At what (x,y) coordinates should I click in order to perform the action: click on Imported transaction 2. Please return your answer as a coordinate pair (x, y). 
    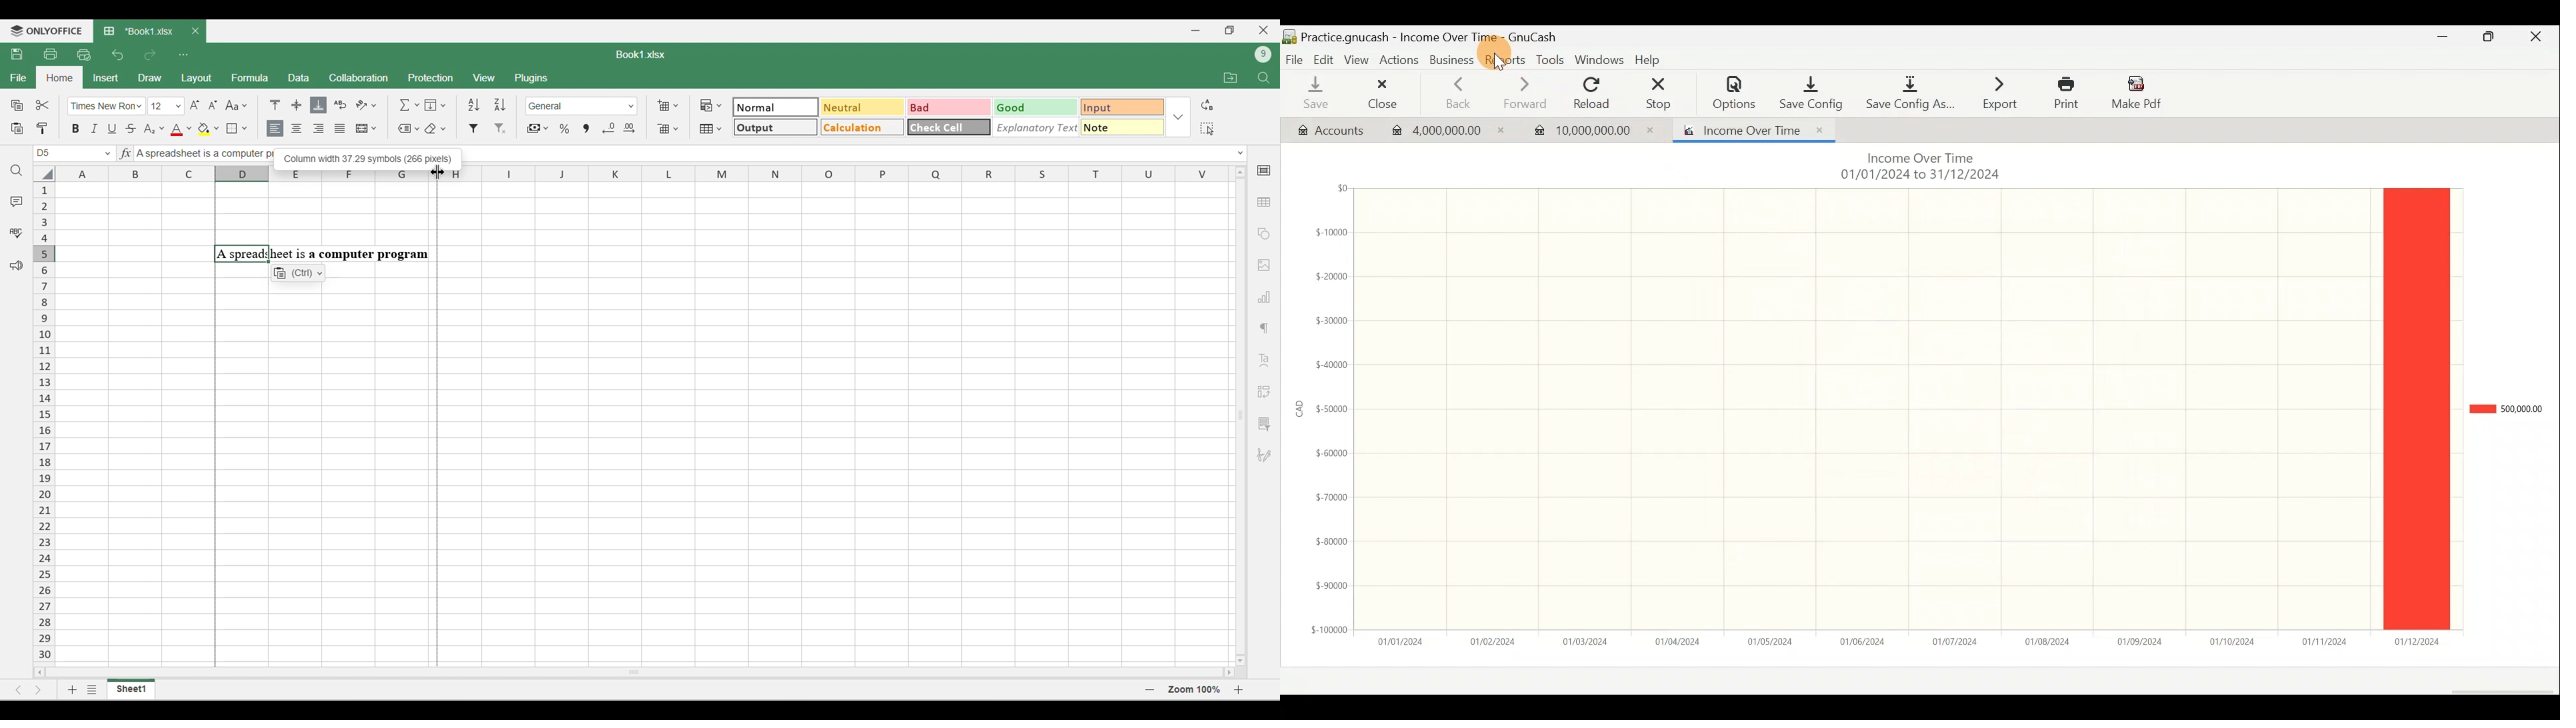
    Looking at the image, I should click on (1598, 129).